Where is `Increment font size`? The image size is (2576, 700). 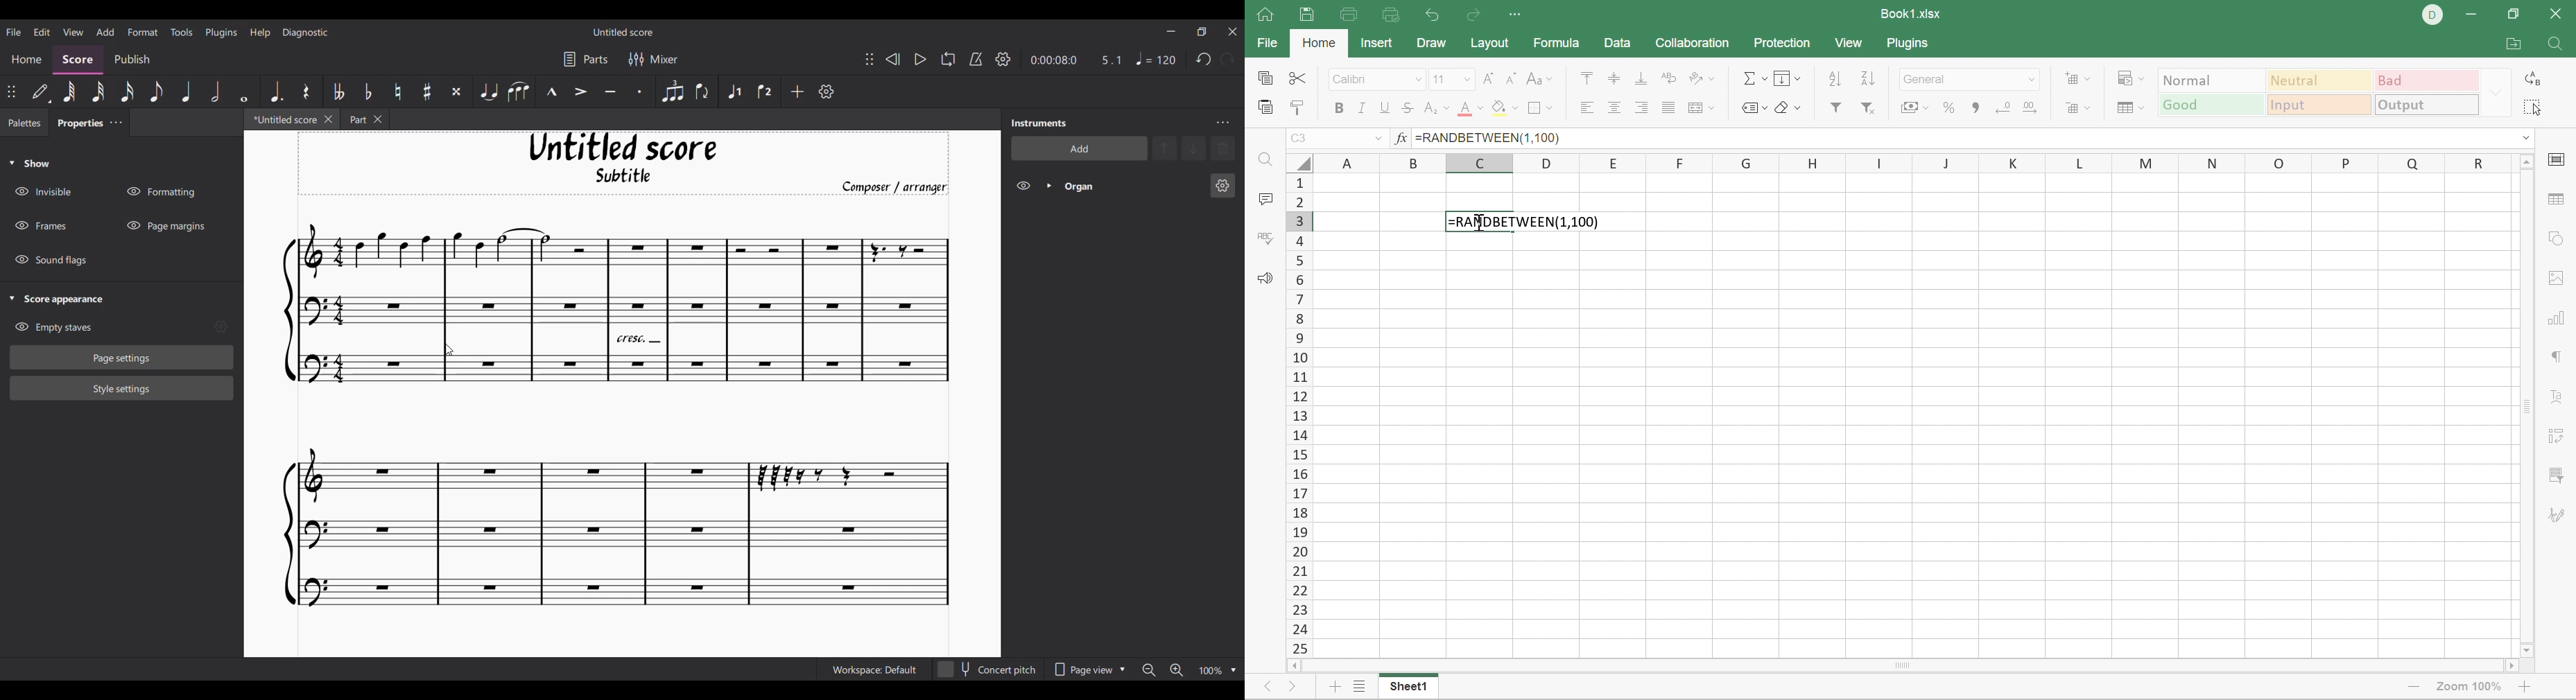 Increment font size is located at coordinates (1489, 78).